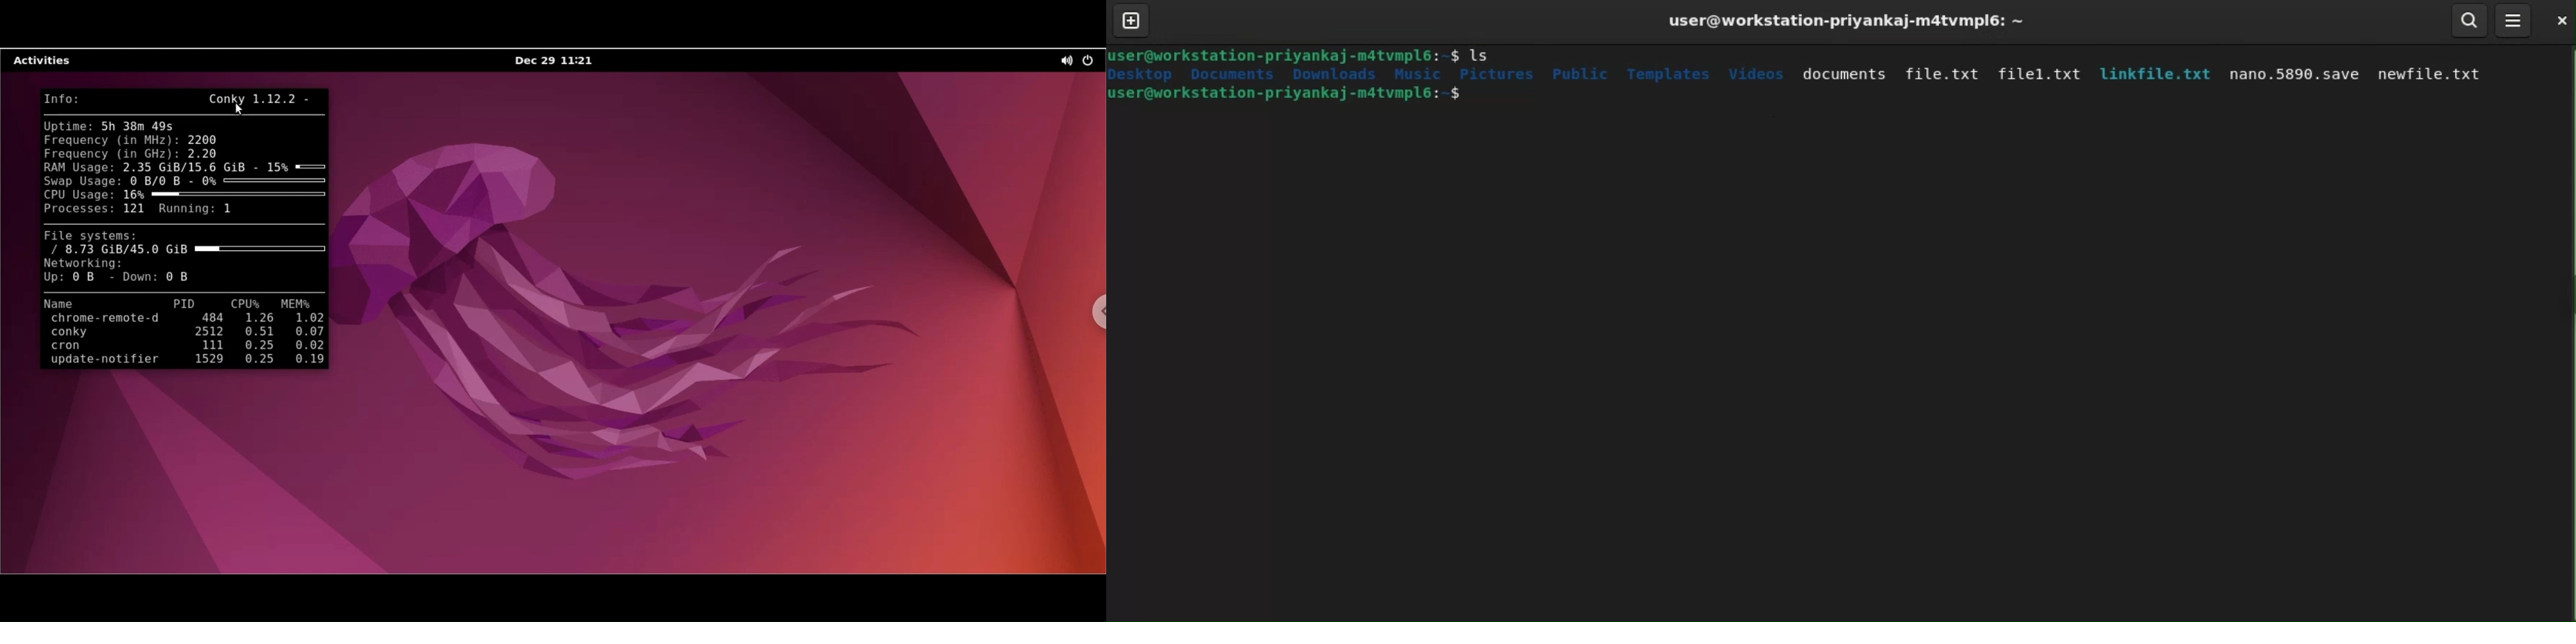  What do you see at coordinates (2512, 19) in the screenshot?
I see `menu` at bounding box center [2512, 19].